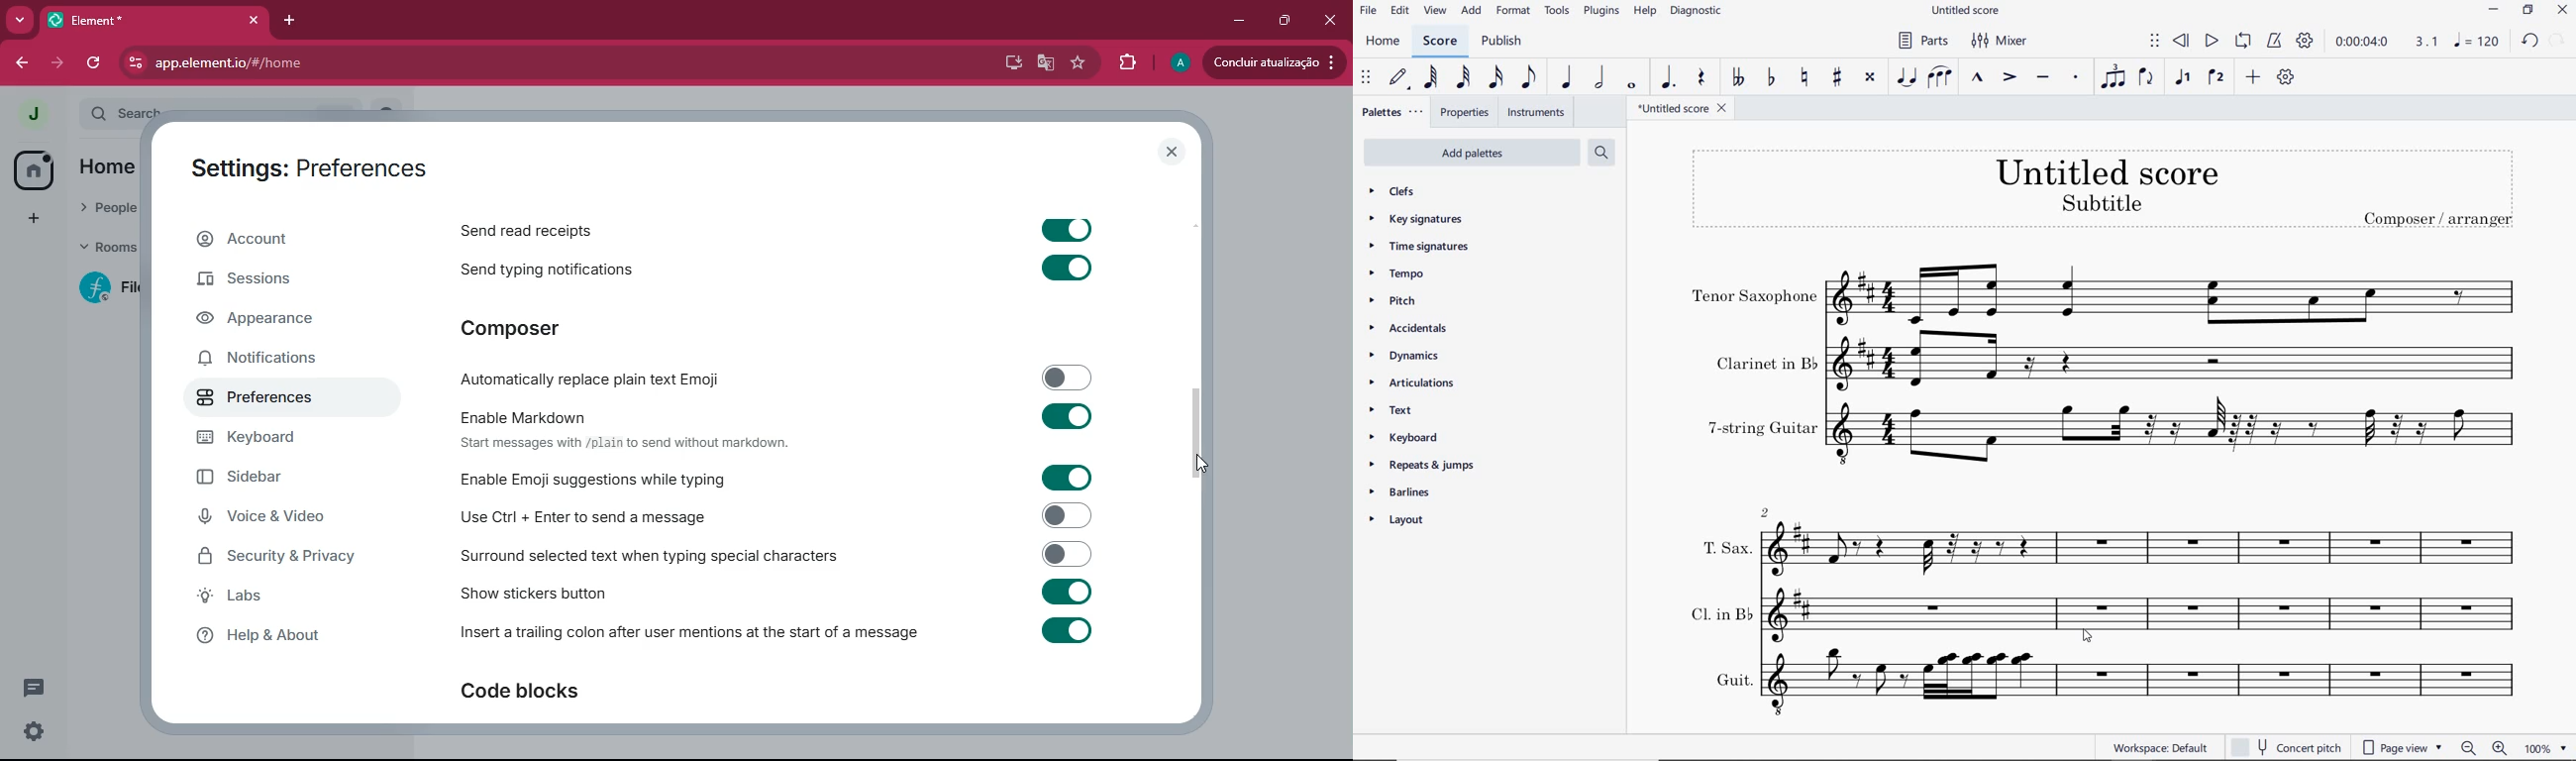  What do you see at coordinates (35, 730) in the screenshot?
I see `quick settings` at bounding box center [35, 730].